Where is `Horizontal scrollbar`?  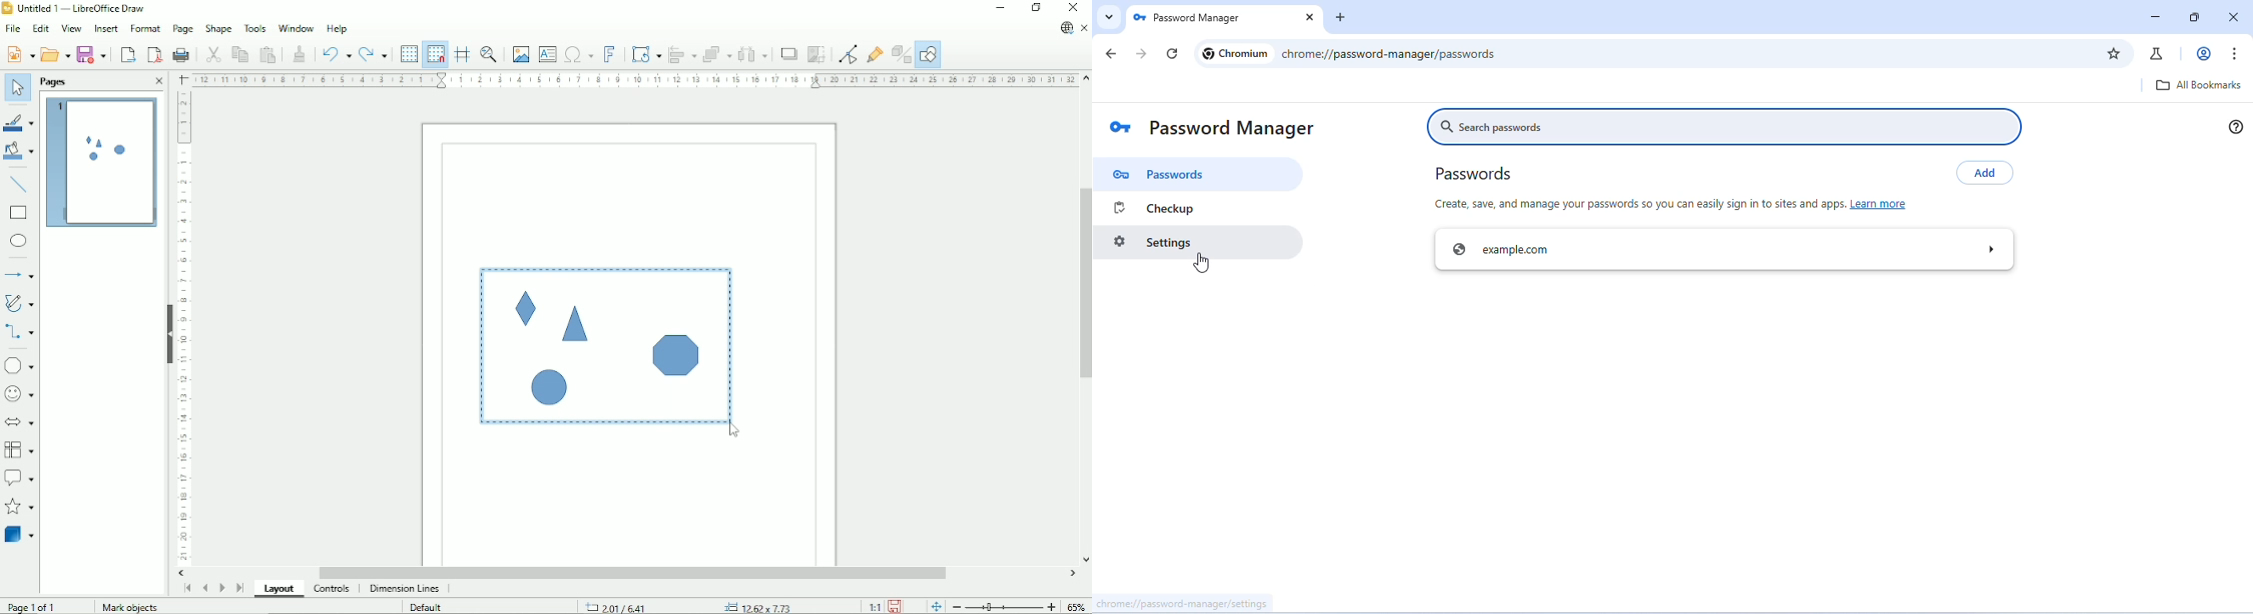 Horizontal scrollbar is located at coordinates (635, 572).